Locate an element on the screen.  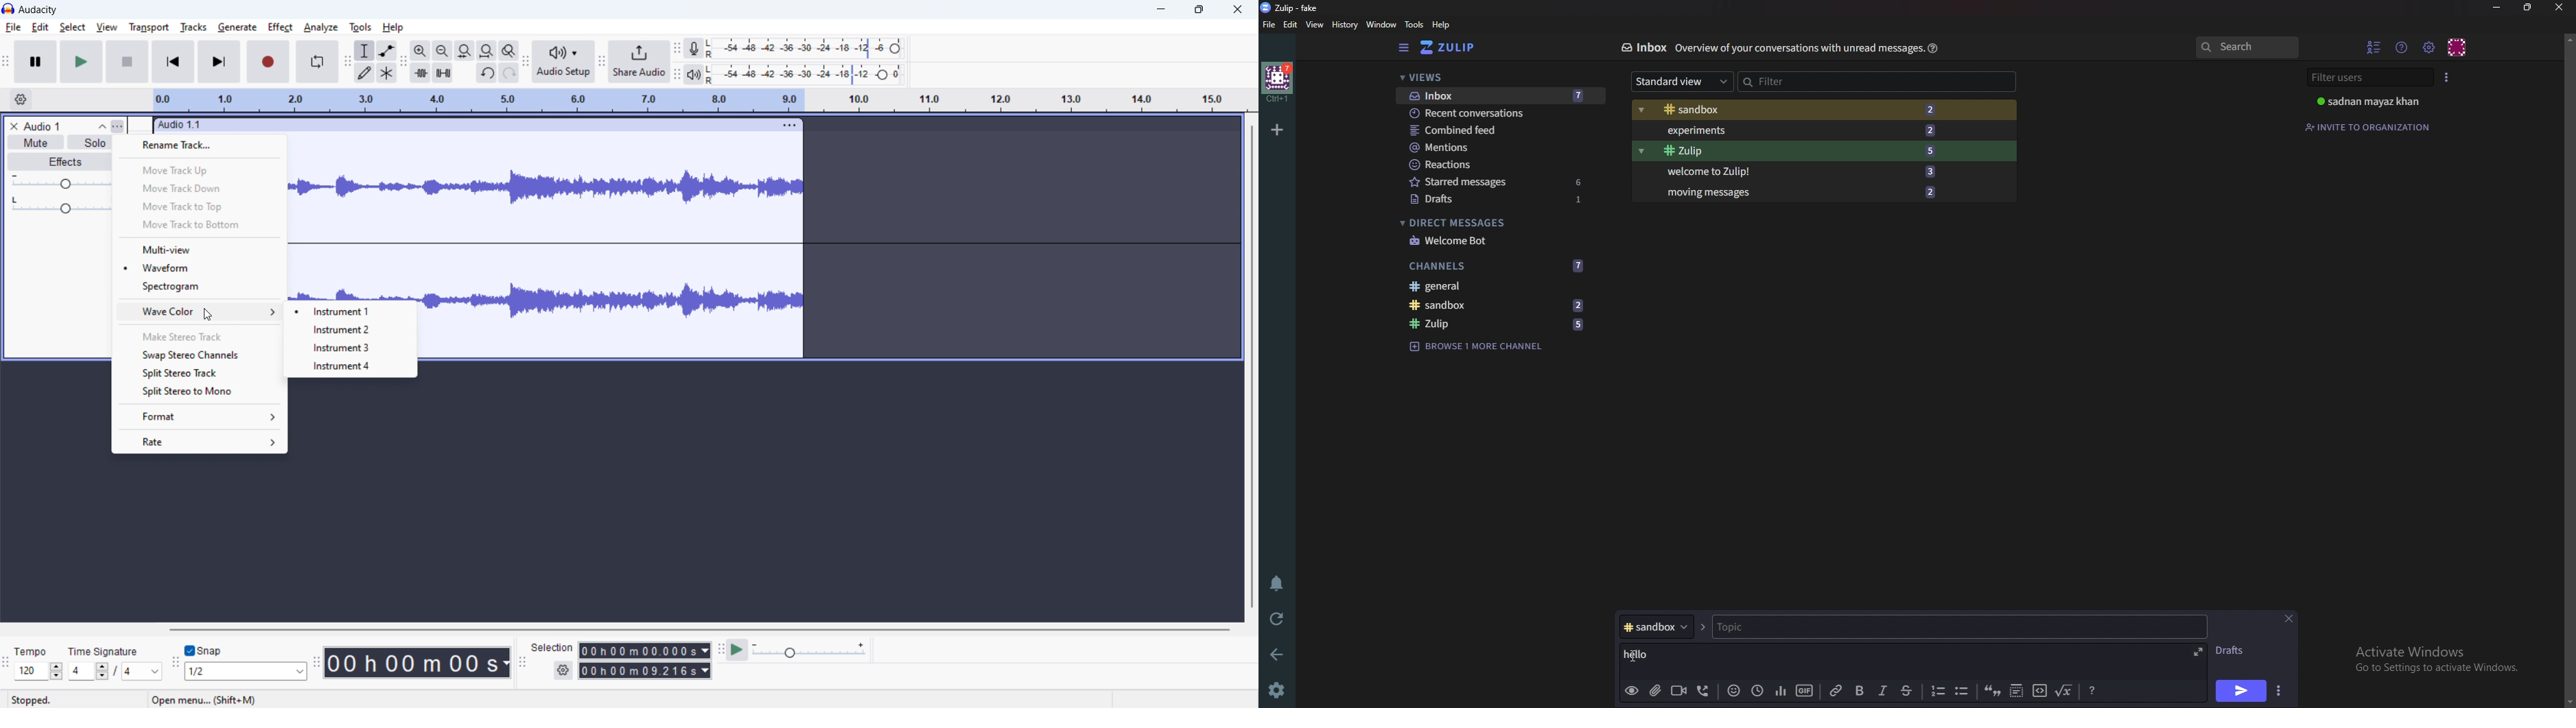
Pan is located at coordinates (62, 207).